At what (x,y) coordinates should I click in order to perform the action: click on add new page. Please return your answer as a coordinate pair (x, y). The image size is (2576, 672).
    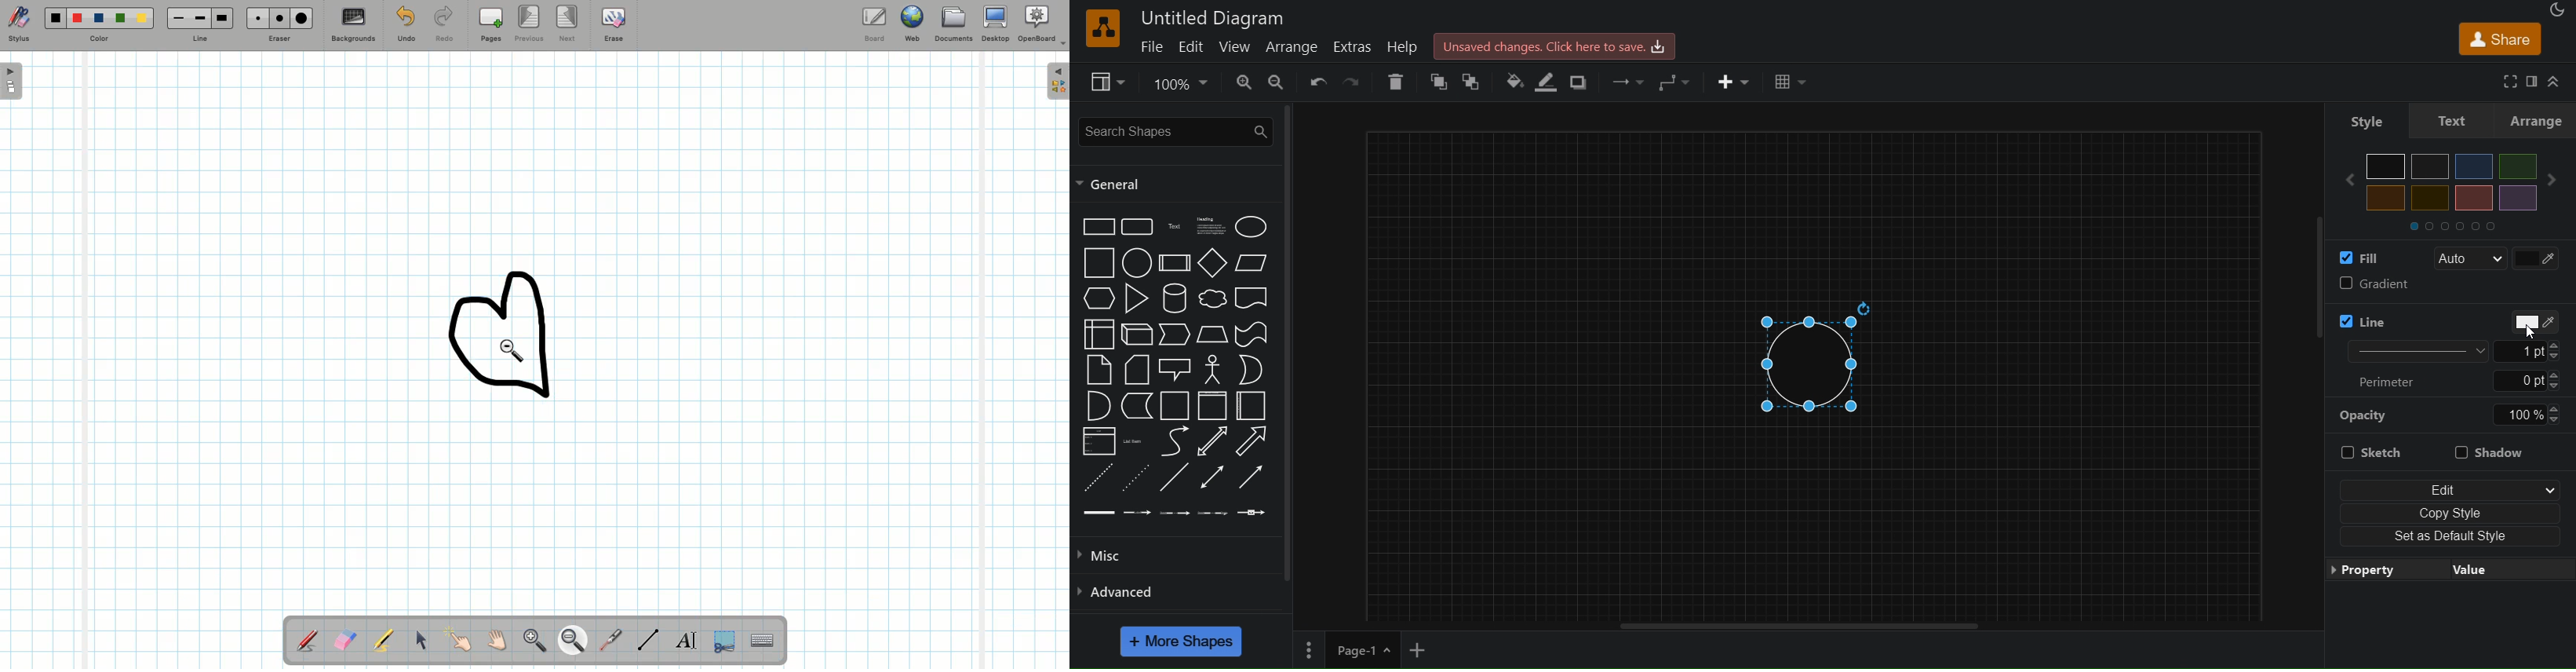
    Looking at the image, I should click on (1423, 647).